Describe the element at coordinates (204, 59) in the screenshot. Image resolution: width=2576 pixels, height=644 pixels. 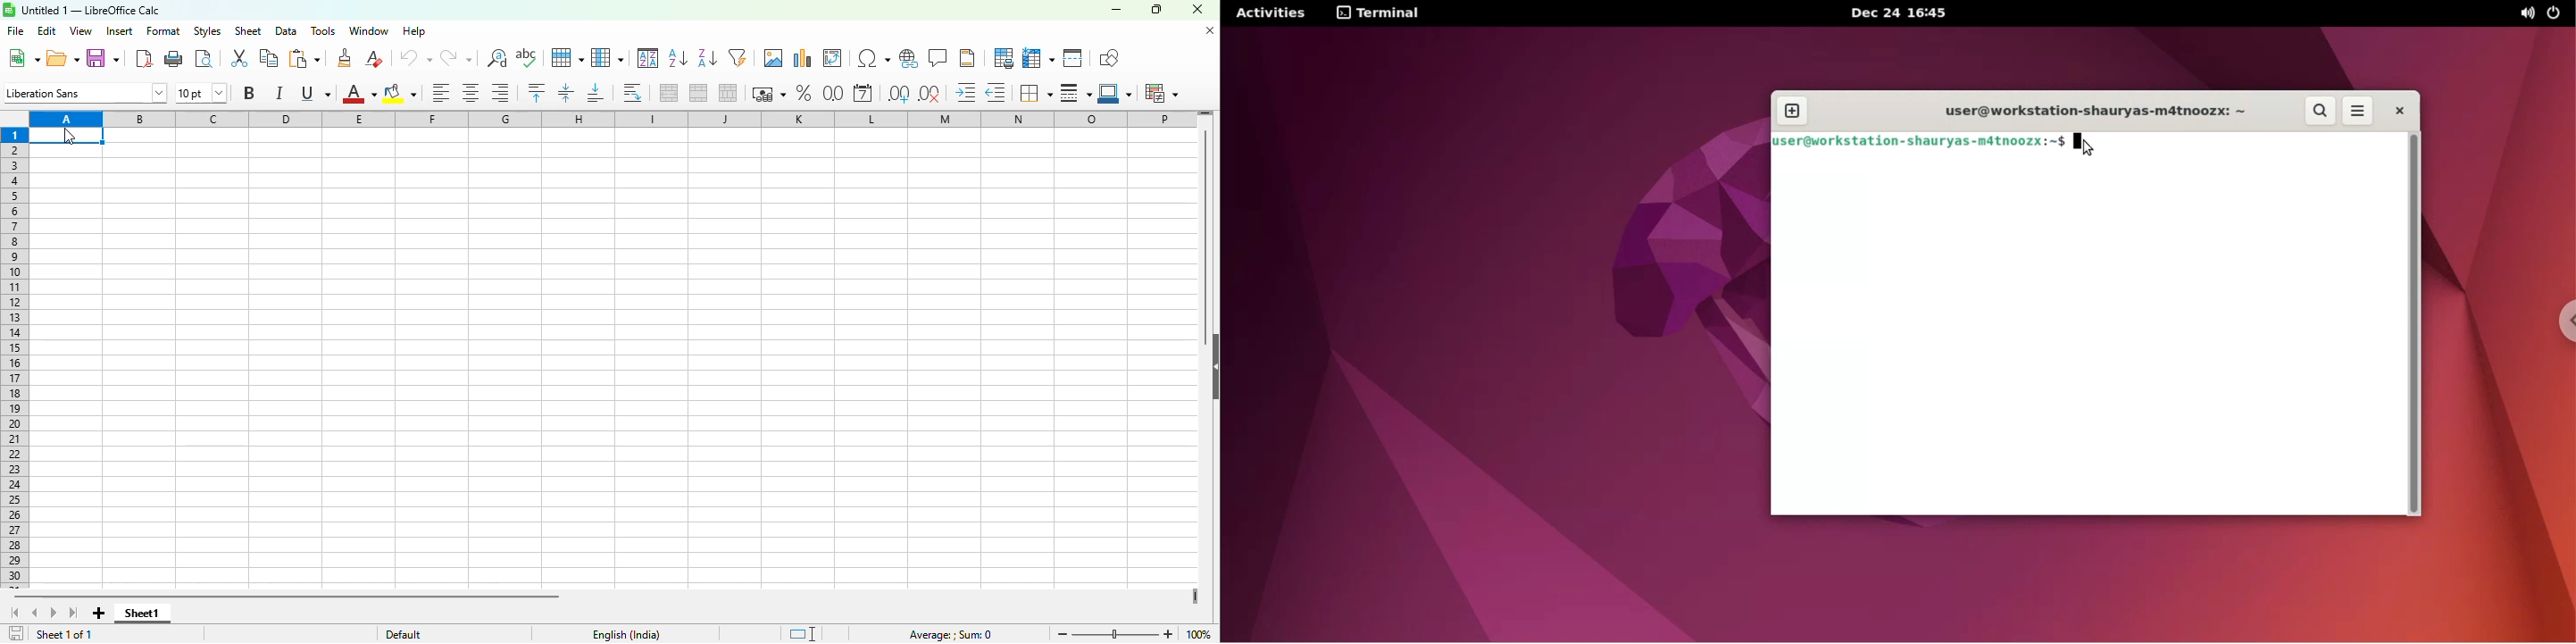
I see `toggle print preview` at that location.